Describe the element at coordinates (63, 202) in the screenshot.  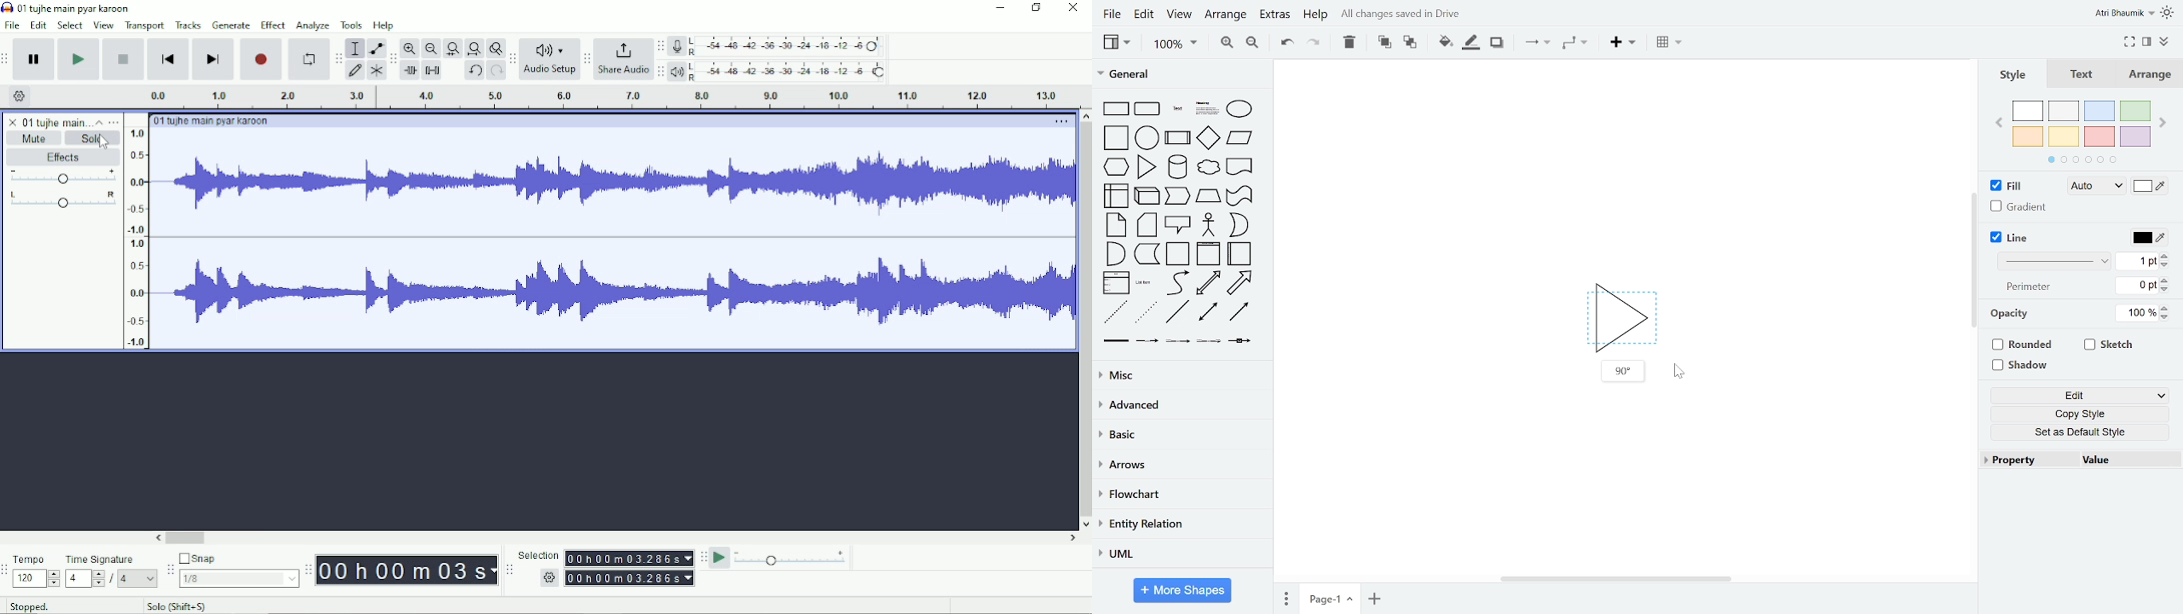
I see `Pan` at that location.